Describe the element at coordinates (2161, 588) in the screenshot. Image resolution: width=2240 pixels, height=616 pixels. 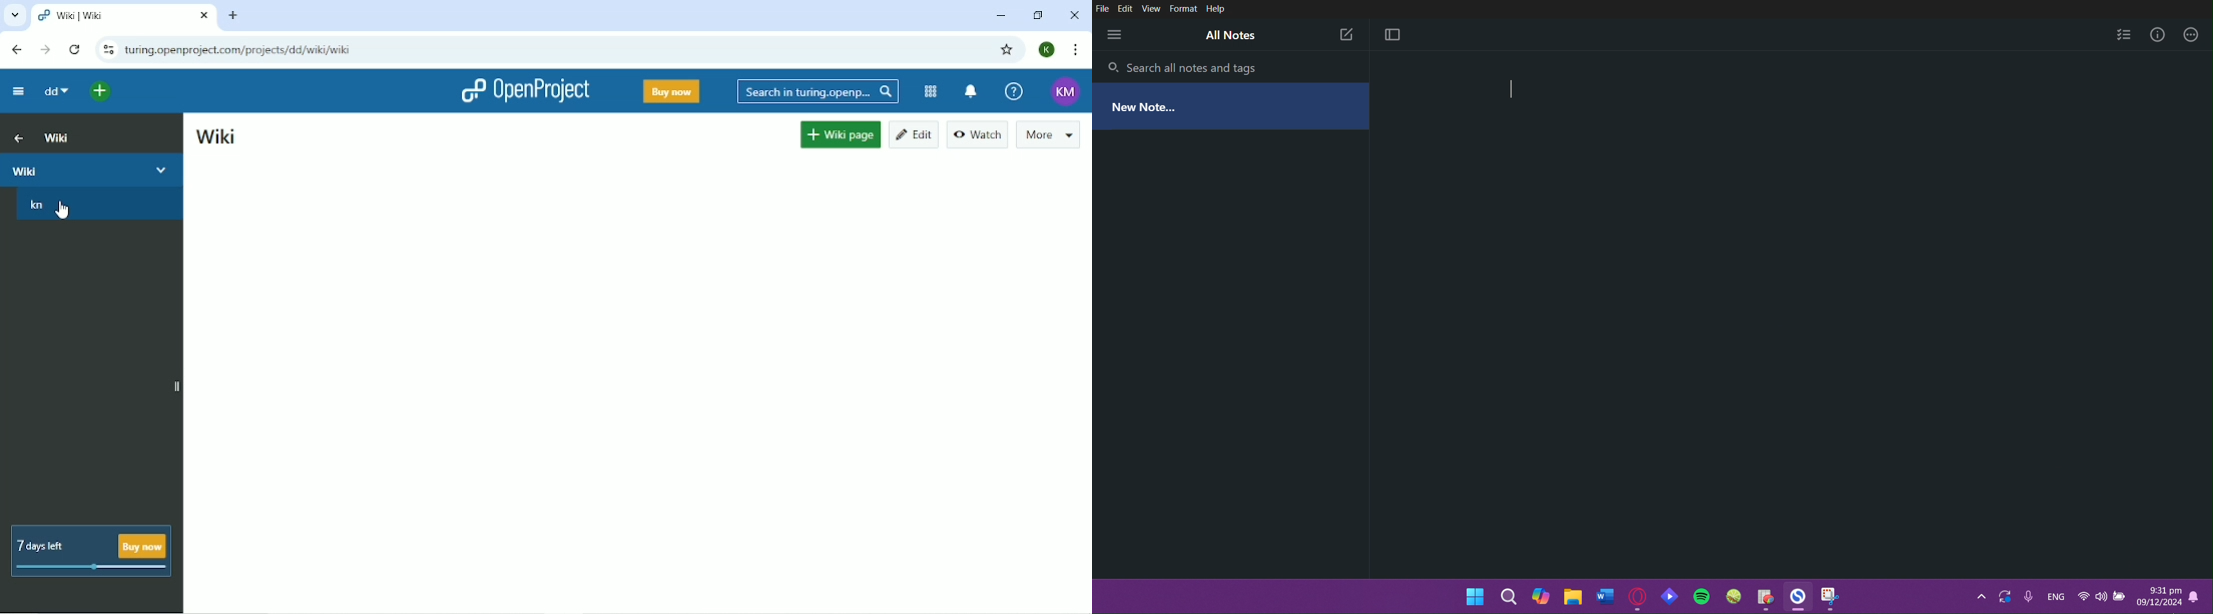
I see `9.31 pm` at that location.